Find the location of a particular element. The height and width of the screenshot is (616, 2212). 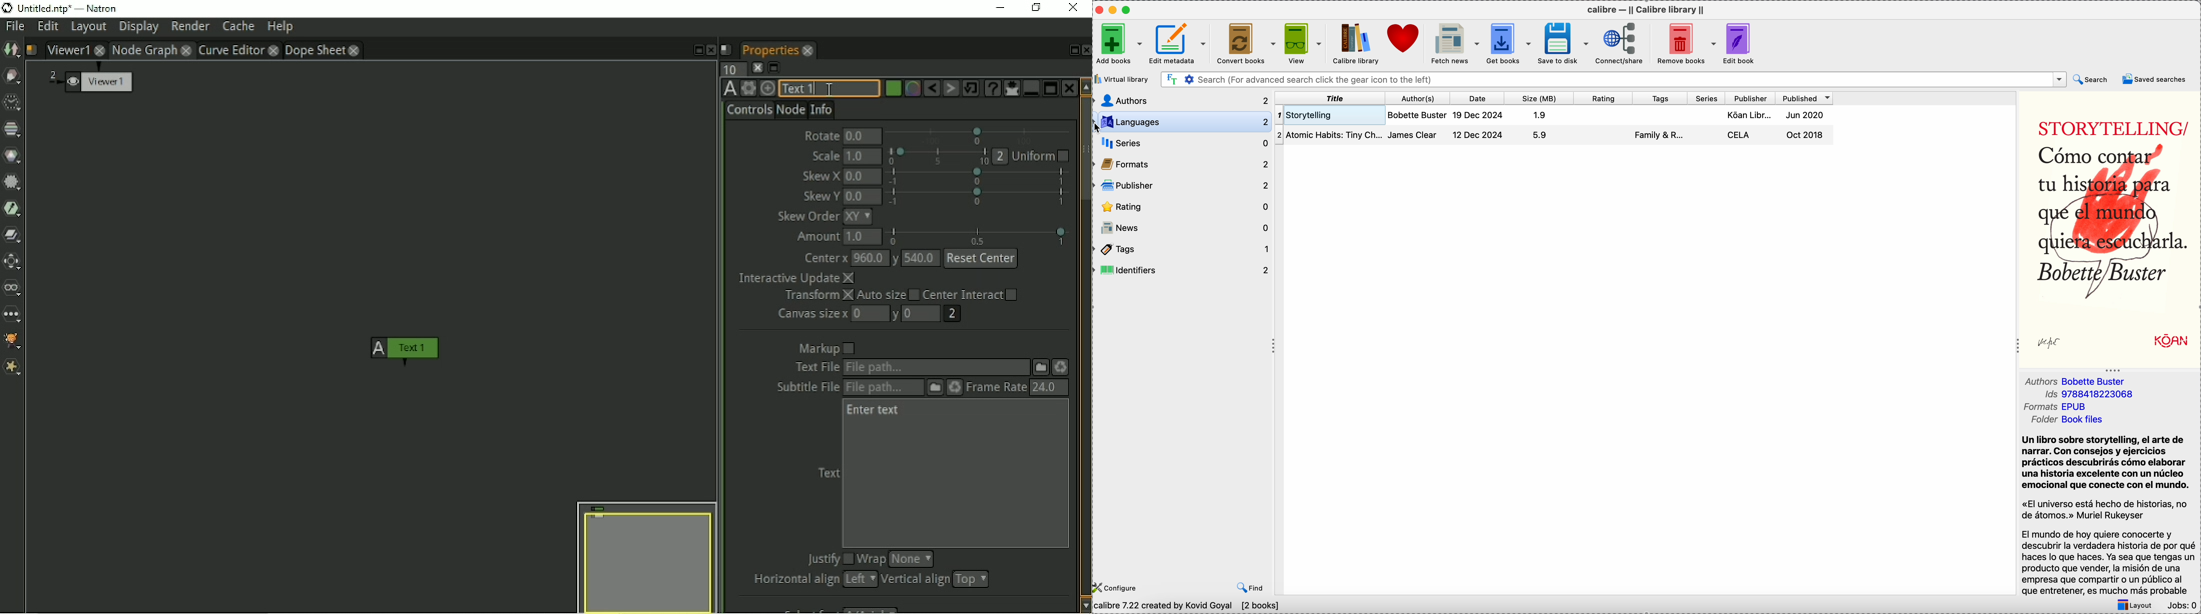

series is located at coordinates (1184, 143).